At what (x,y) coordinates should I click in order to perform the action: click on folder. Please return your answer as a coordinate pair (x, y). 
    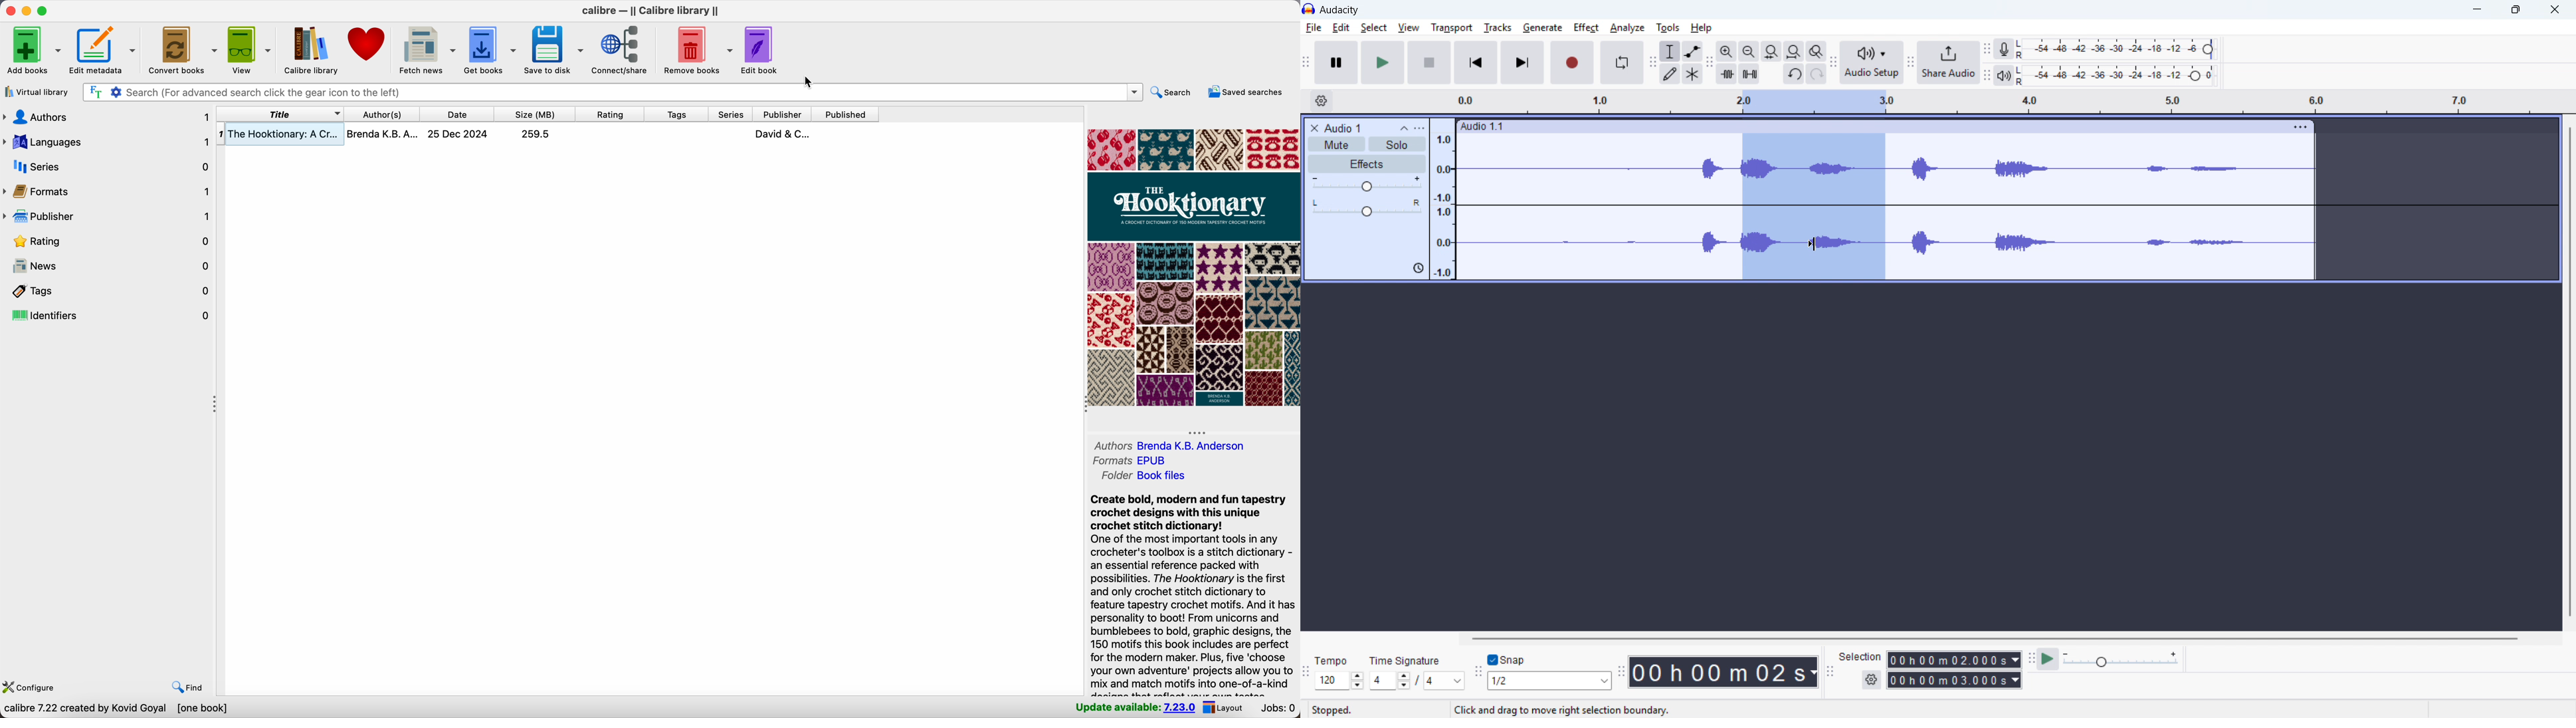
    Looking at the image, I should click on (1151, 476).